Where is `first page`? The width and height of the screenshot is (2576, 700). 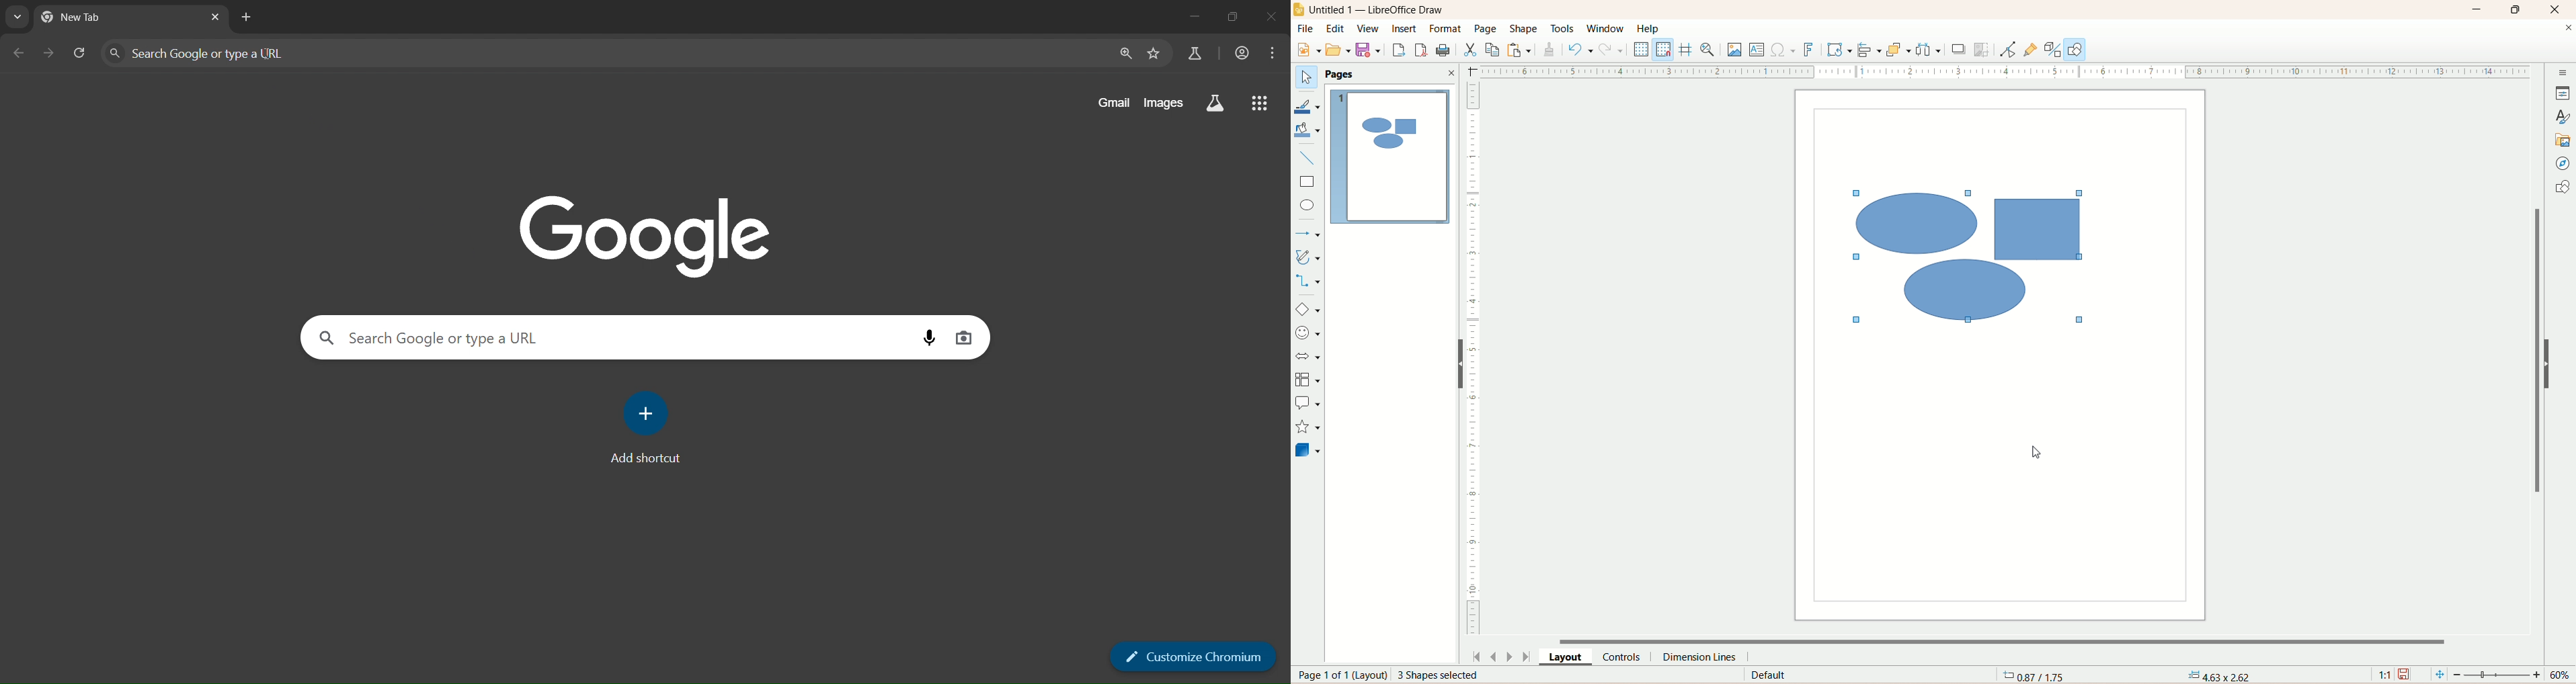 first page is located at coordinates (1478, 658).